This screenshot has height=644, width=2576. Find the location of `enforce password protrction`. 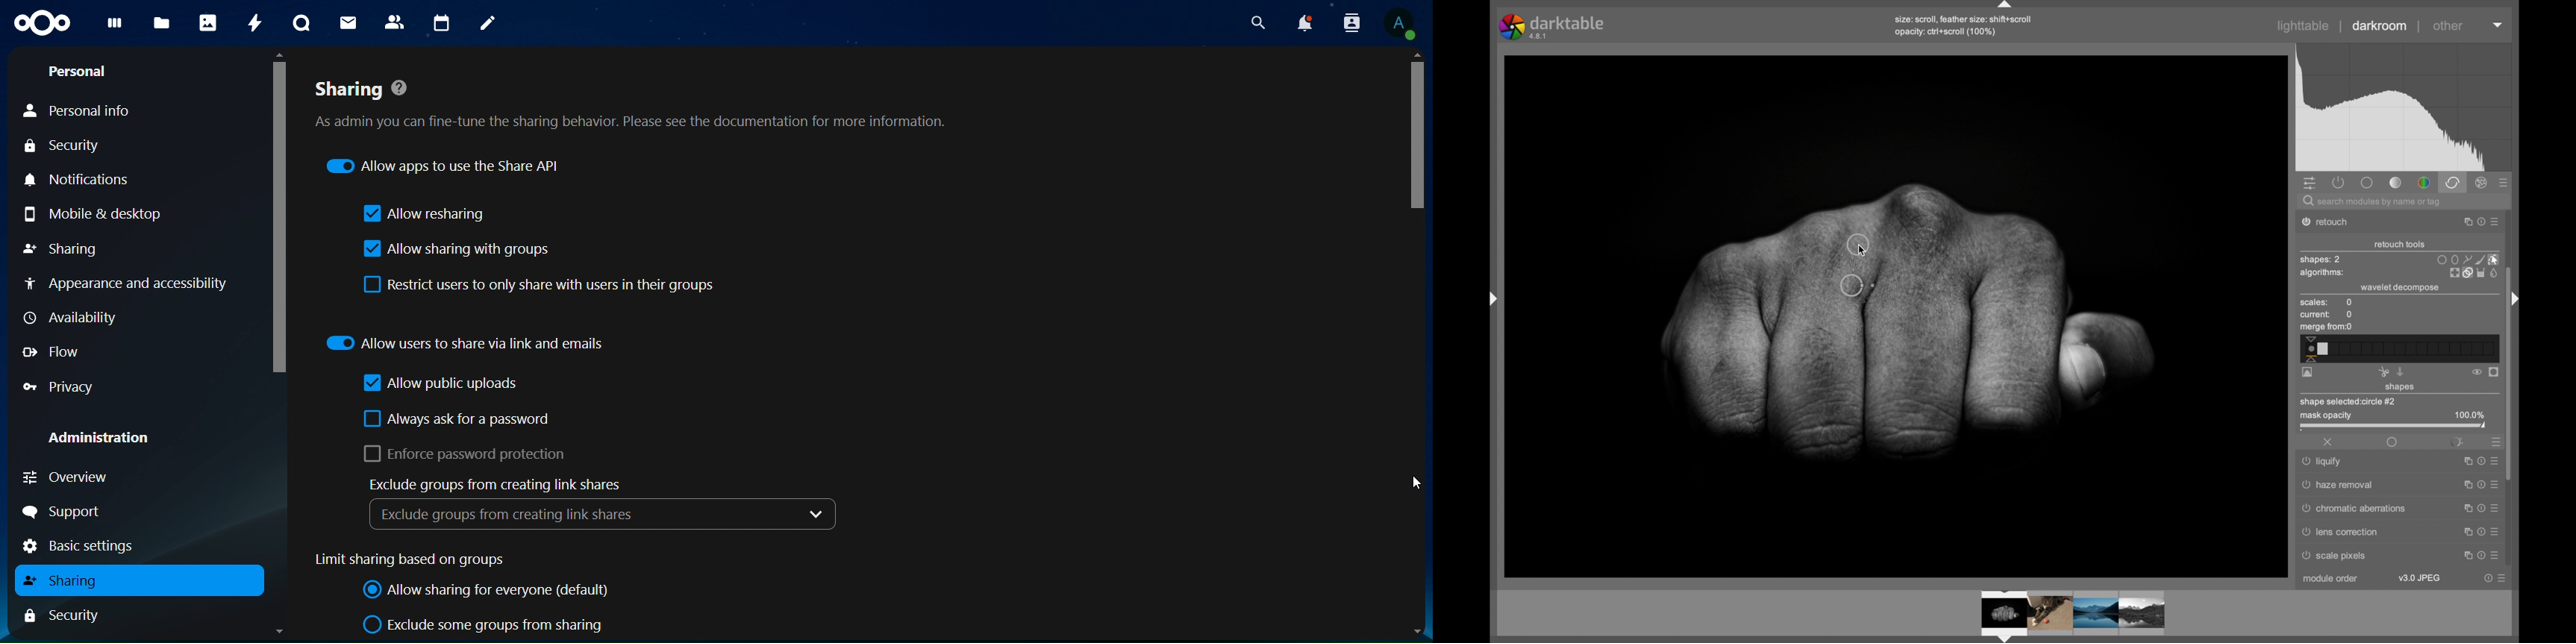

enforce password protrction is located at coordinates (462, 454).